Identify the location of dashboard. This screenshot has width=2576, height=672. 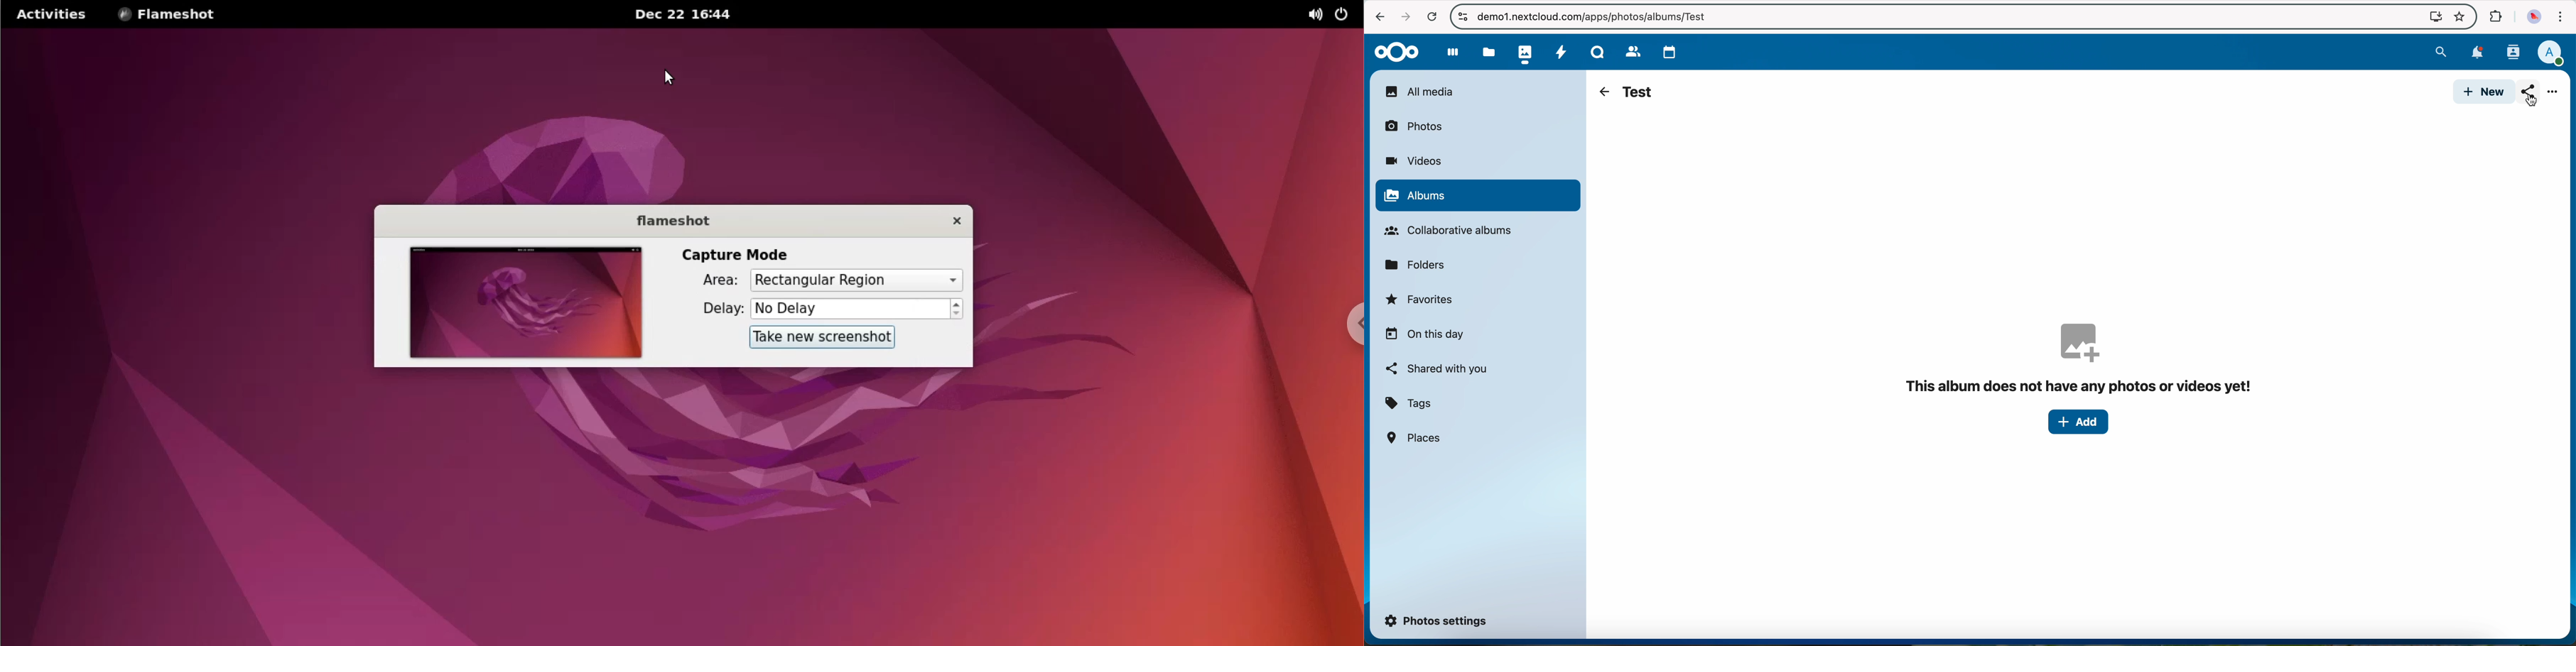
(1448, 52).